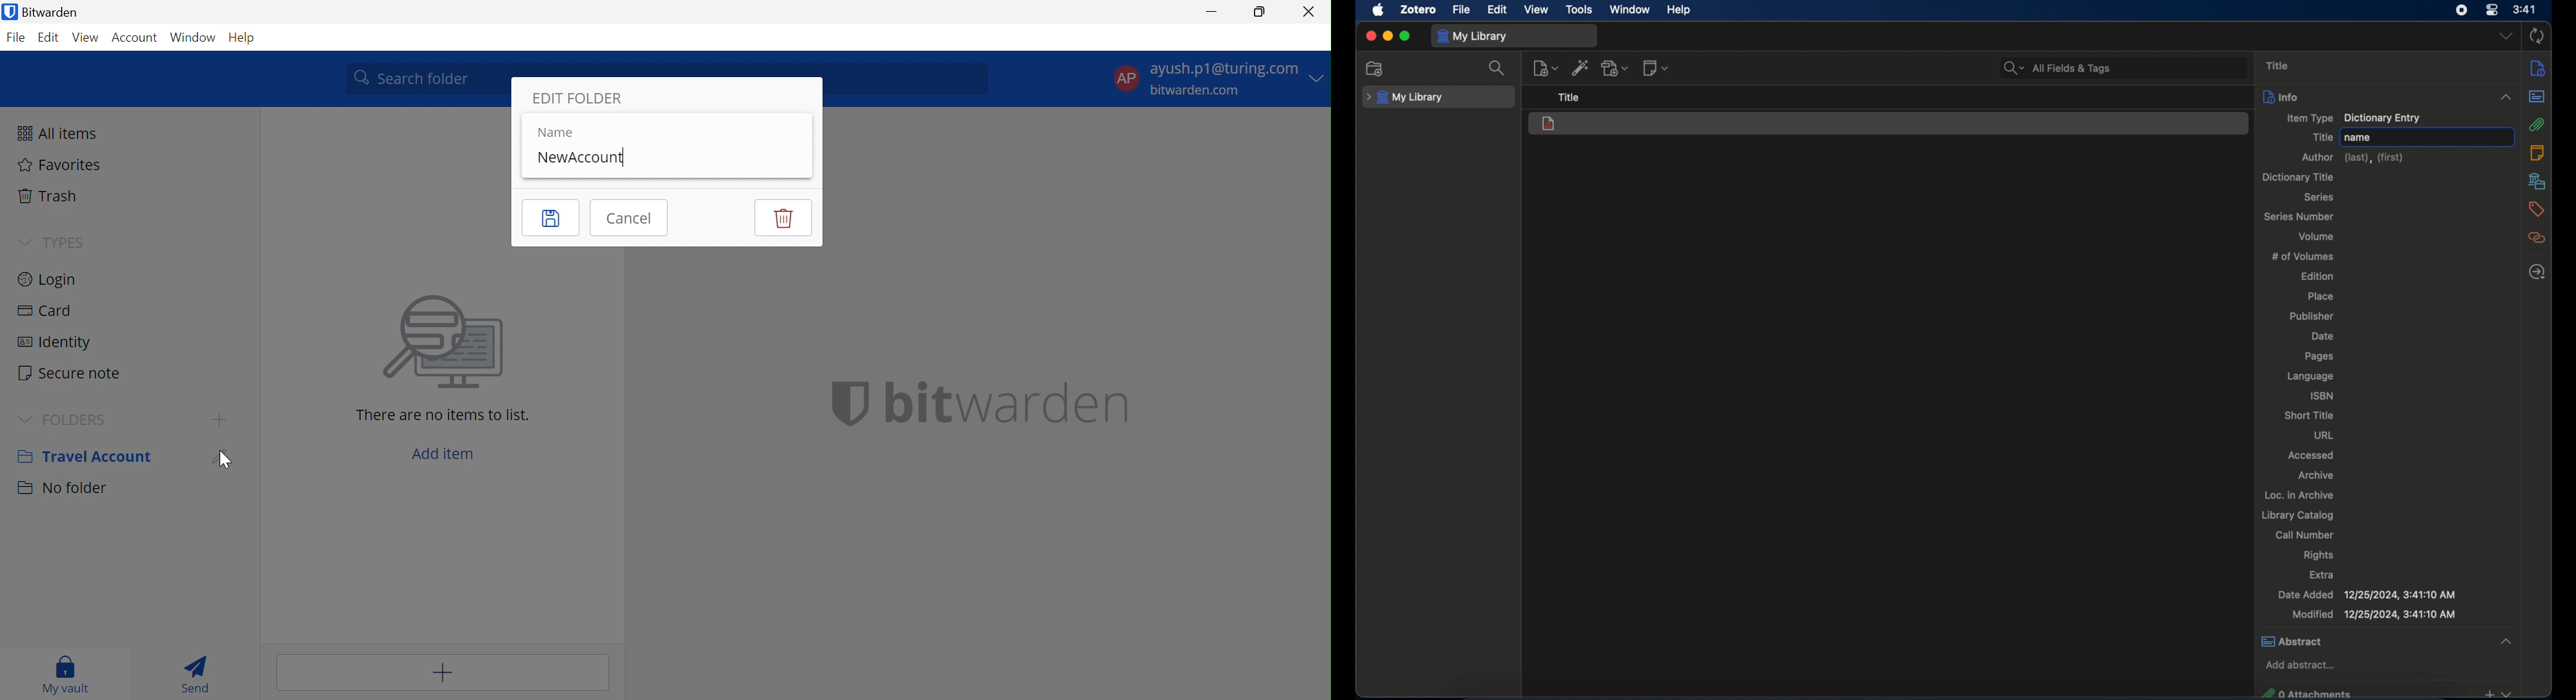 Image resolution: width=2576 pixels, height=700 pixels. Describe the element at coordinates (2309, 415) in the screenshot. I see `short title` at that location.